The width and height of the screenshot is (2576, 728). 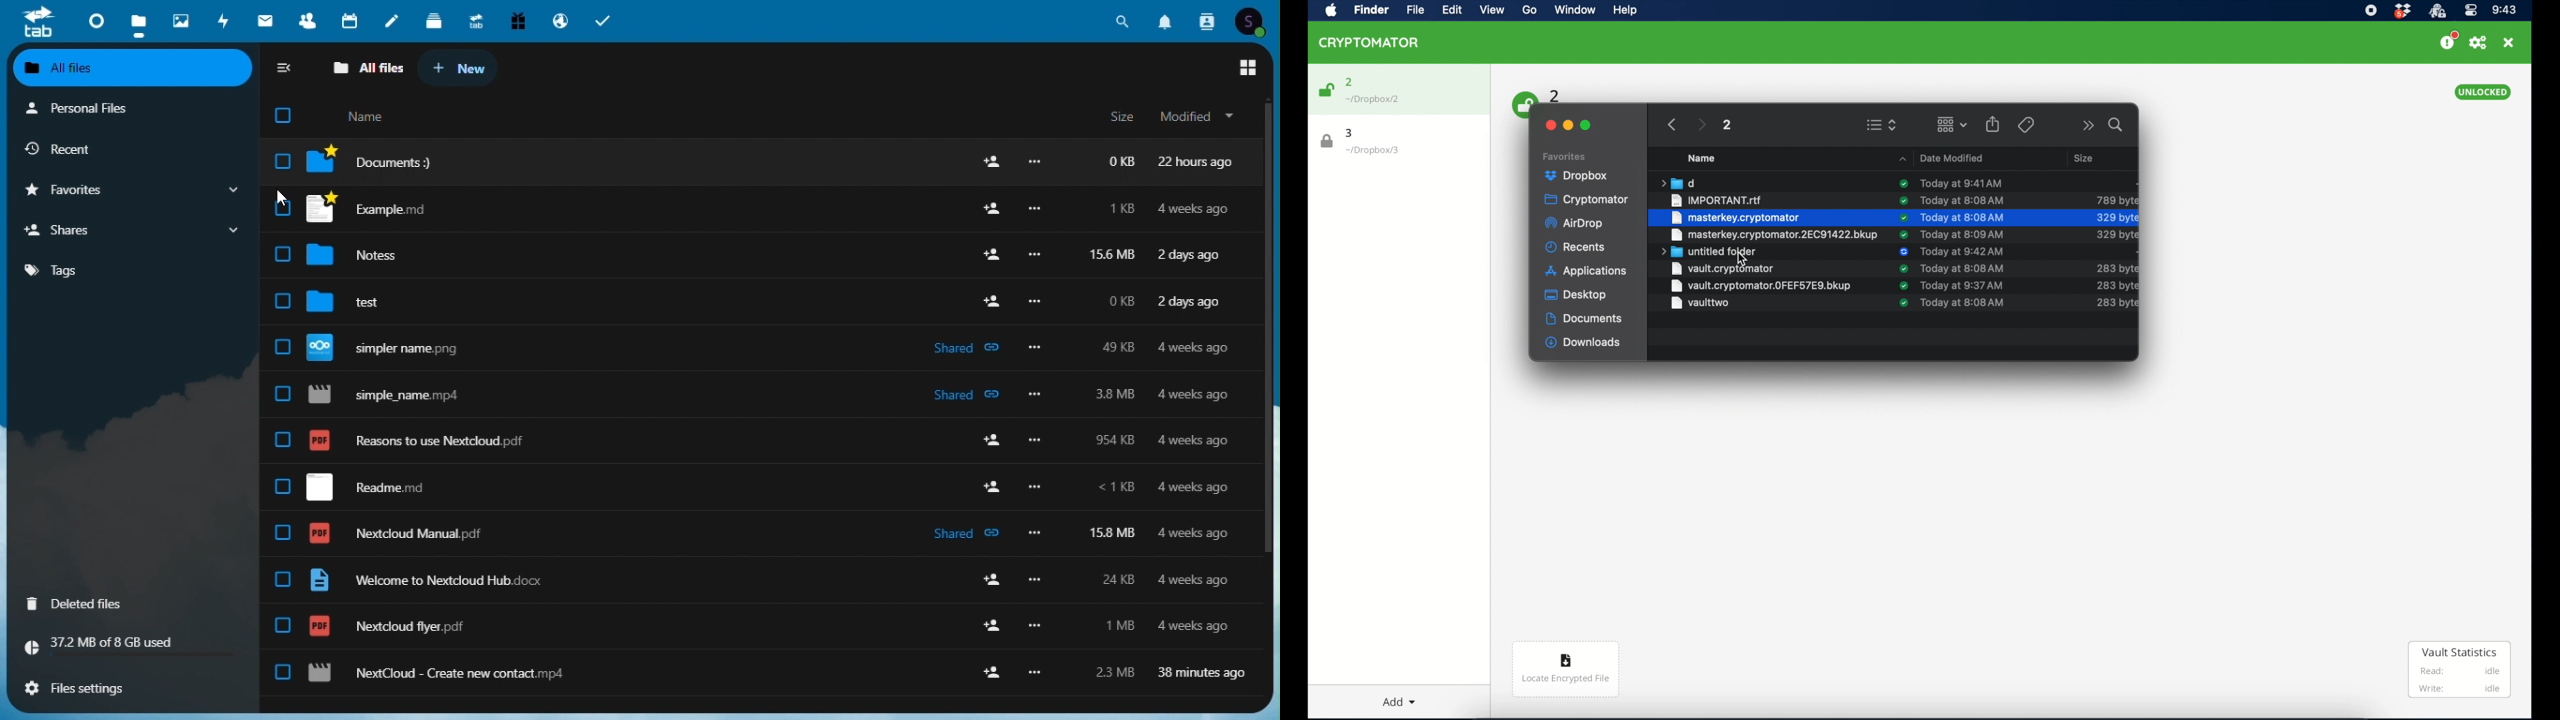 I want to click on 2 days ago, so click(x=1191, y=304).